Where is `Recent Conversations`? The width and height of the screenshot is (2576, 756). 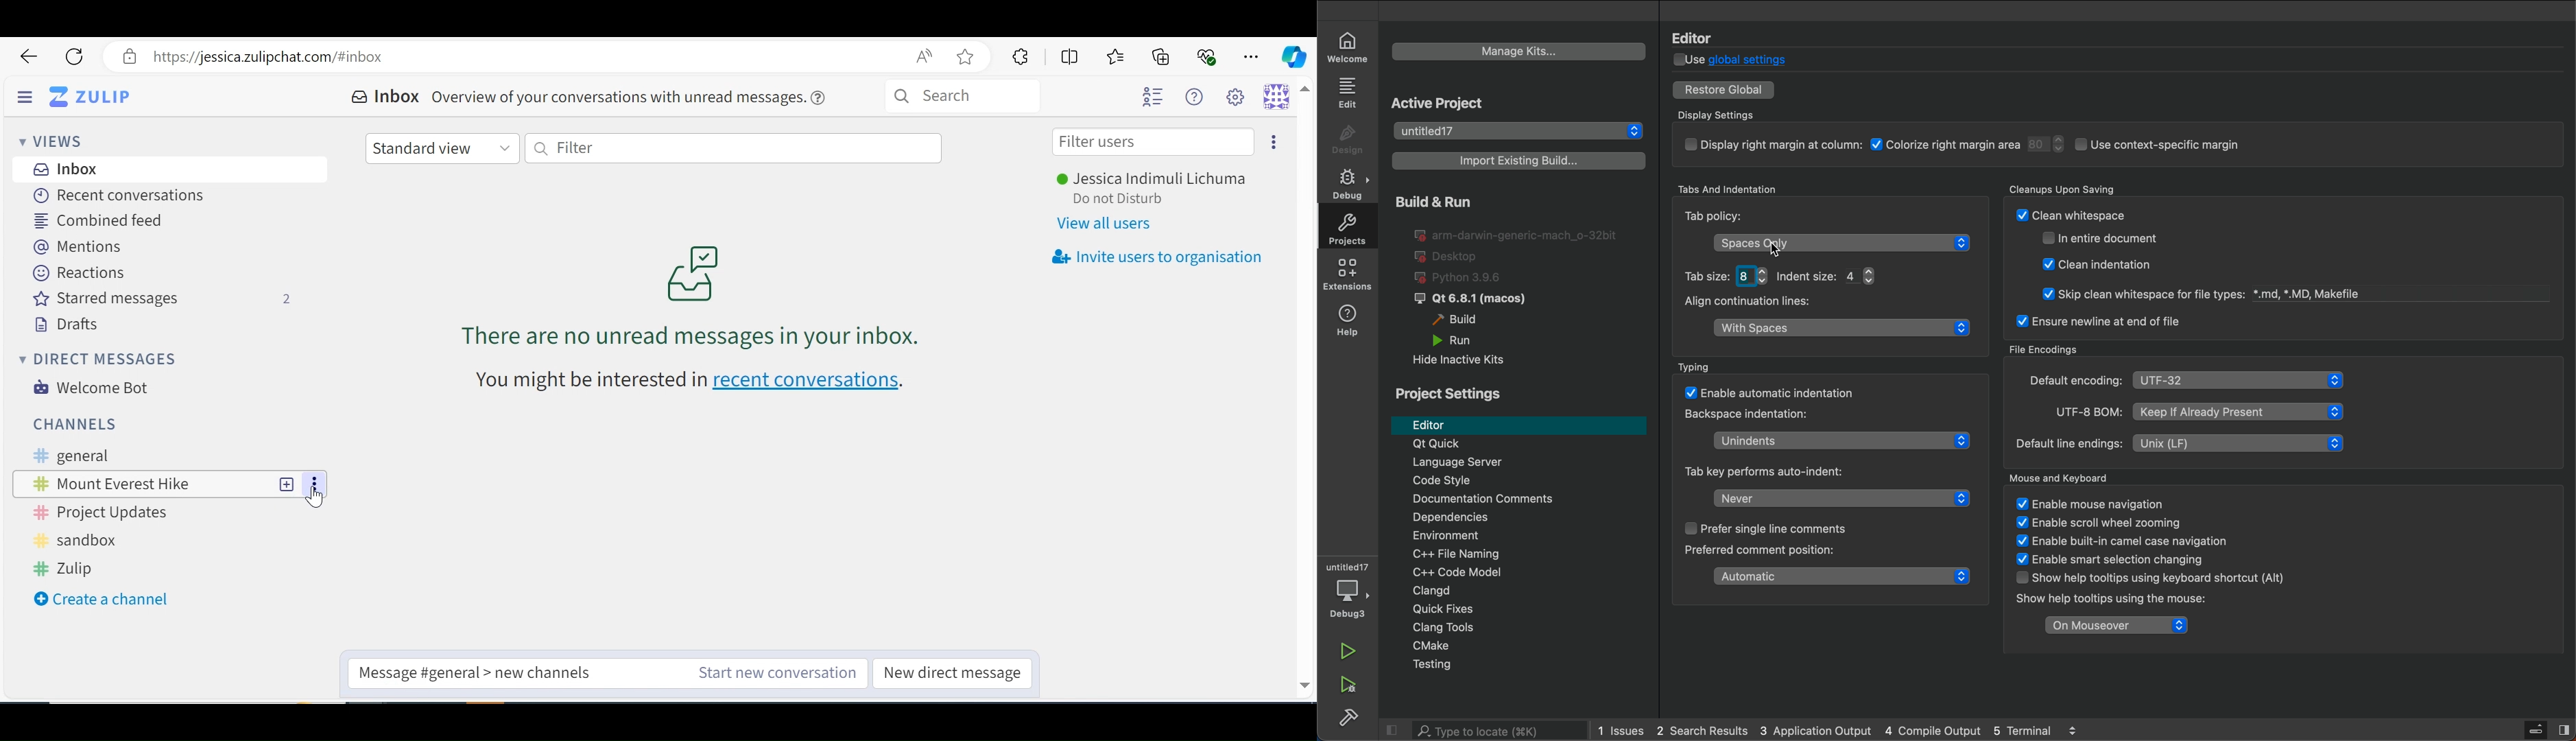
Recent Conversations is located at coordinates (114, 194).